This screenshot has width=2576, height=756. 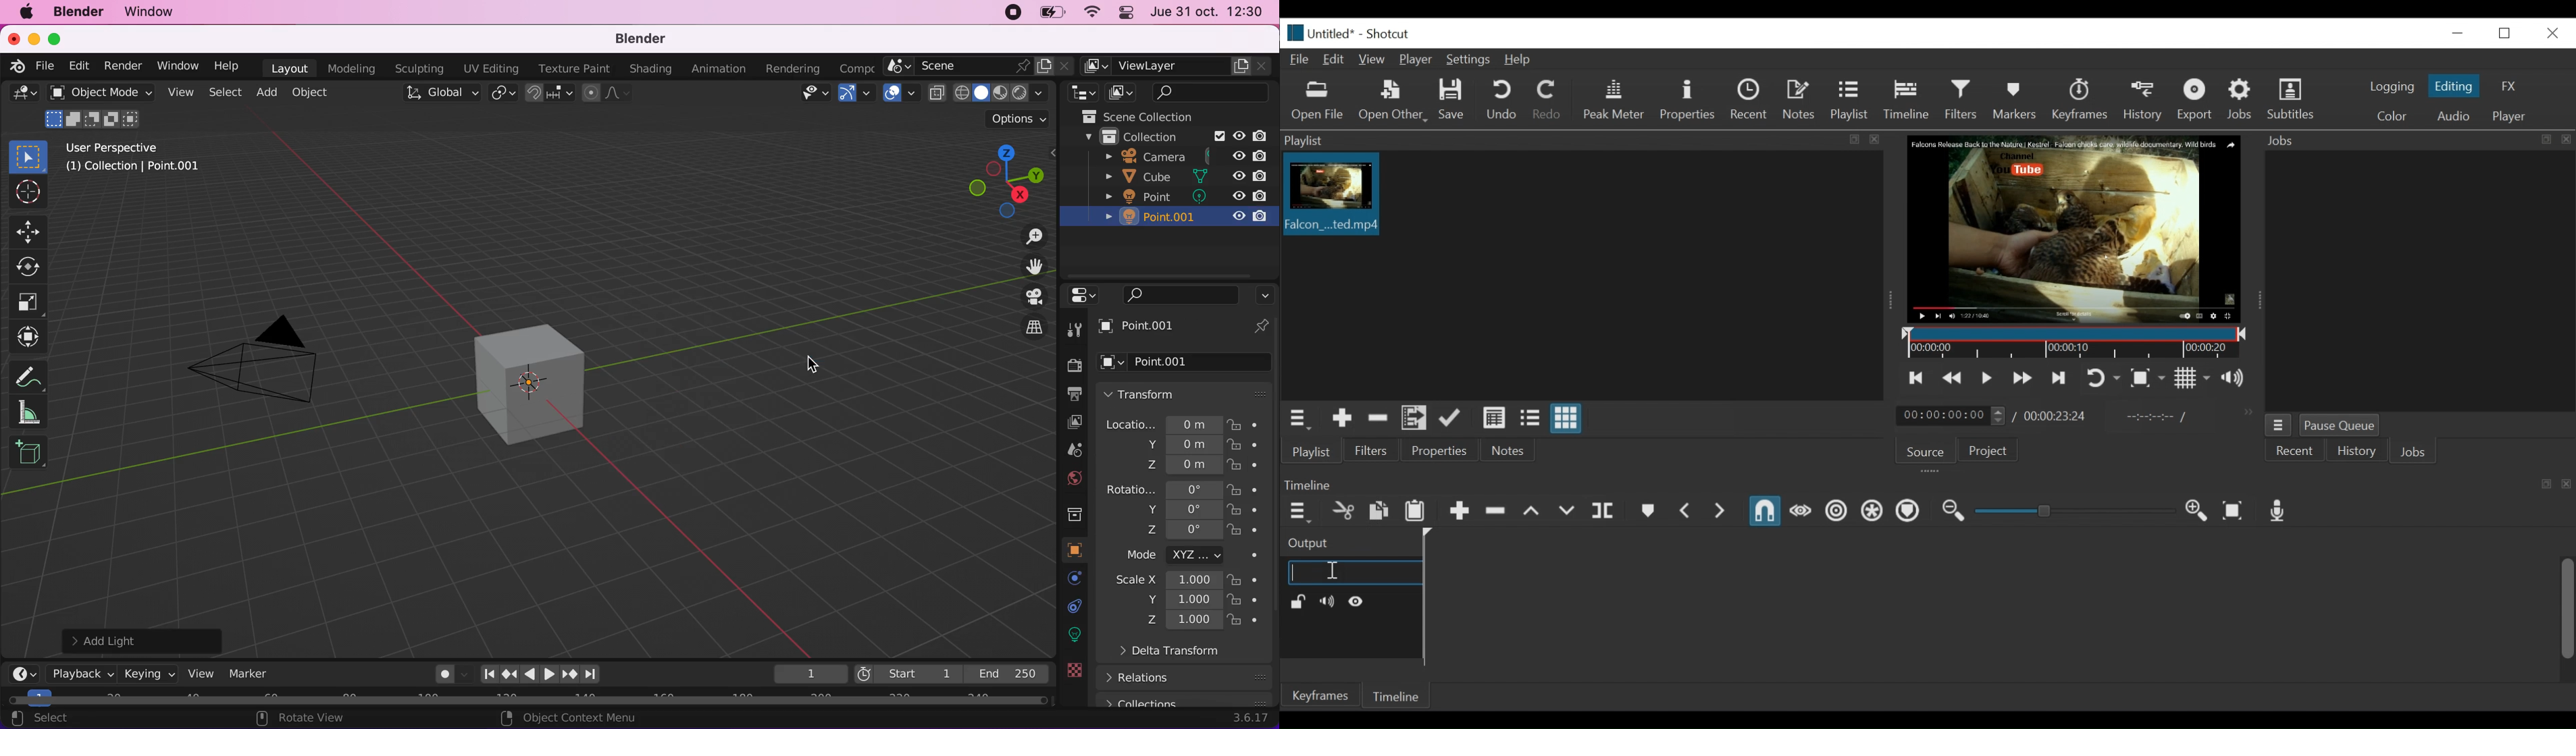 What do you see at coordinates (1007, 674) in the screenshot?
I see `end 250` at bounding box center [1007, 674].